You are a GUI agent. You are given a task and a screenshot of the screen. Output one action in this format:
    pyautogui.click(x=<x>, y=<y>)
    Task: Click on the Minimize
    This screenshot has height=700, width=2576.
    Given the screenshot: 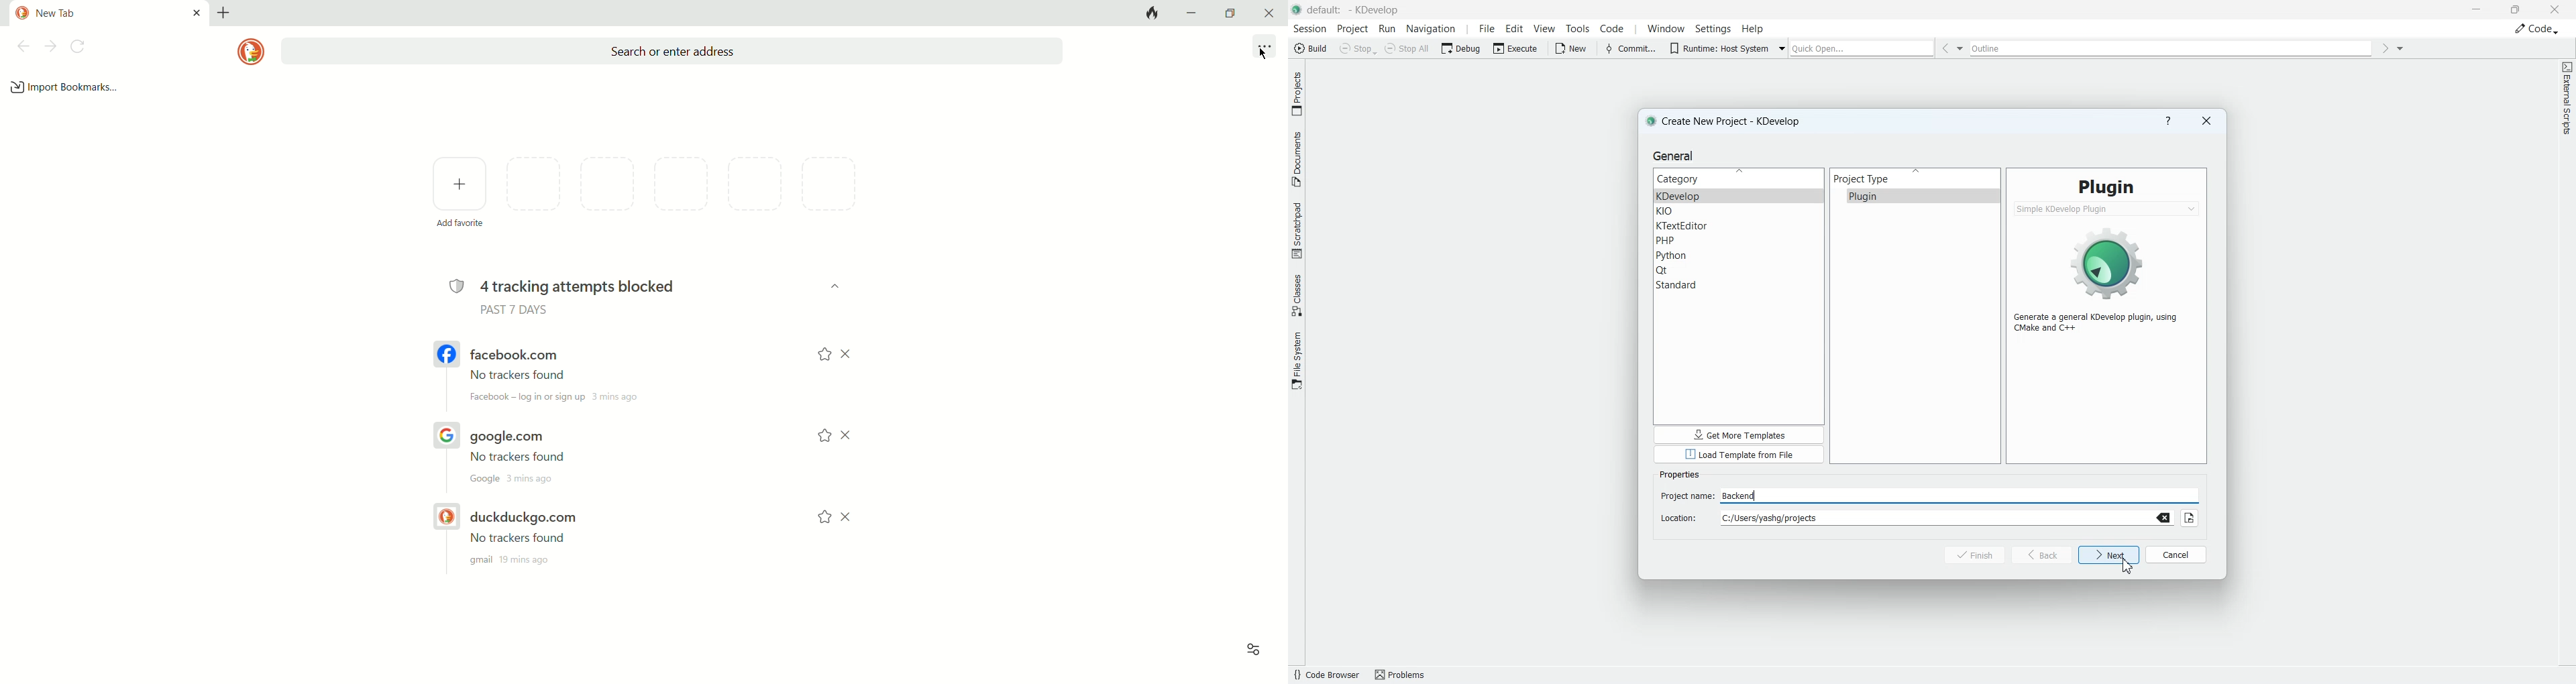 What is the action you would take?
    pyautogui.click(x=2478, y=9)
    